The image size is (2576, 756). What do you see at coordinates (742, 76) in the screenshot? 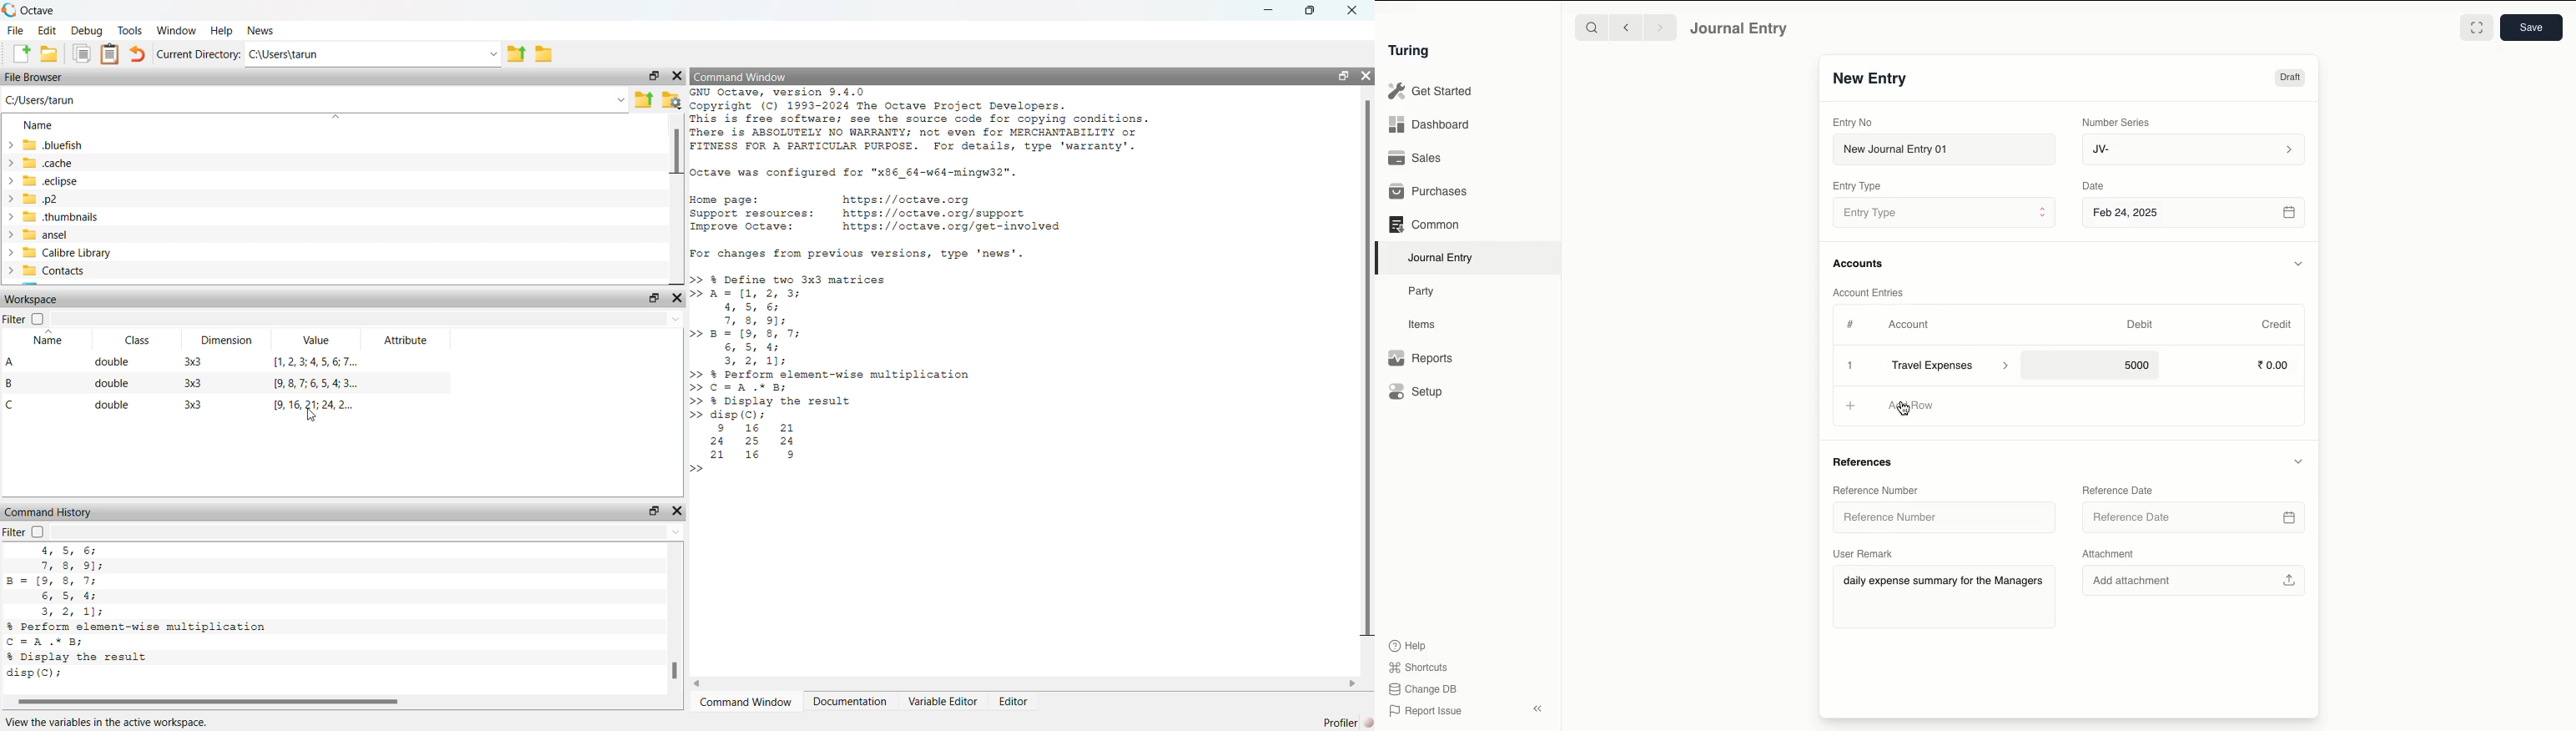
I see `Command Window` at bounding box center [742, 76].